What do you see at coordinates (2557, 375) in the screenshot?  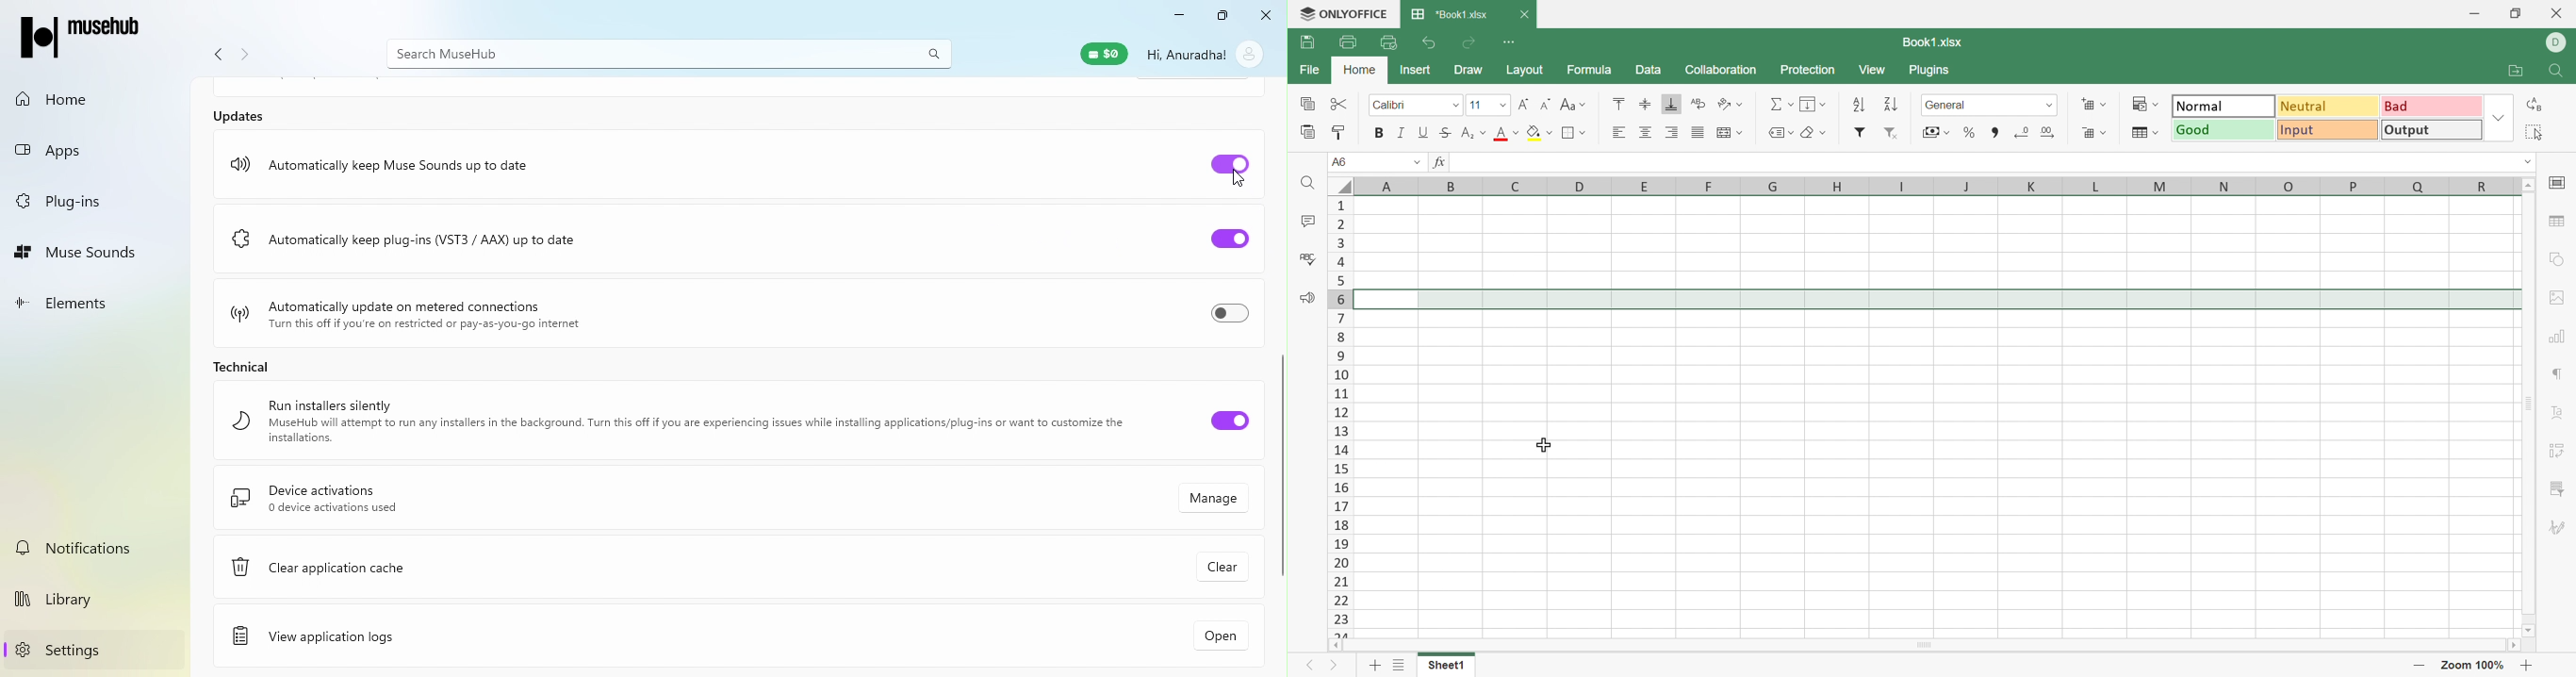 I see `Paragraph settings` at bounding box center [2557, 375].